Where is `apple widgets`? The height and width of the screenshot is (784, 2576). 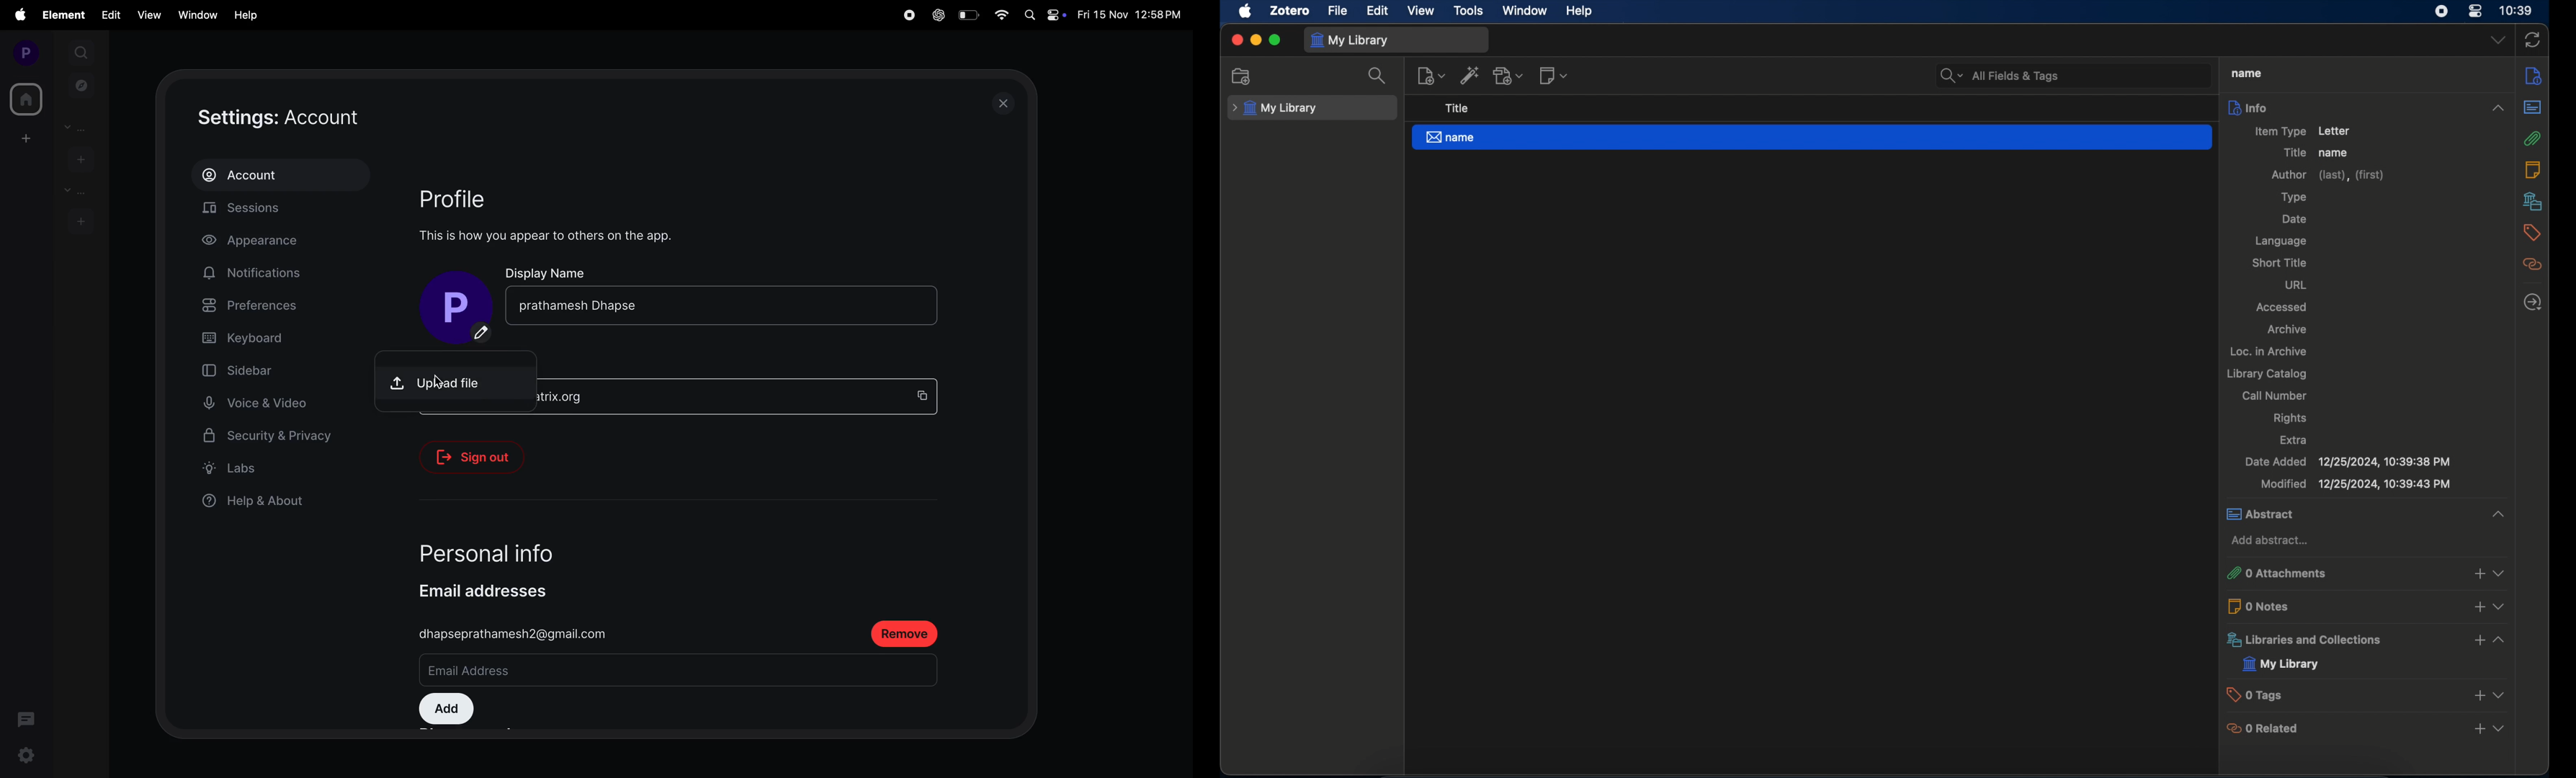
apple widgets is located at coordinates (1045, 14).